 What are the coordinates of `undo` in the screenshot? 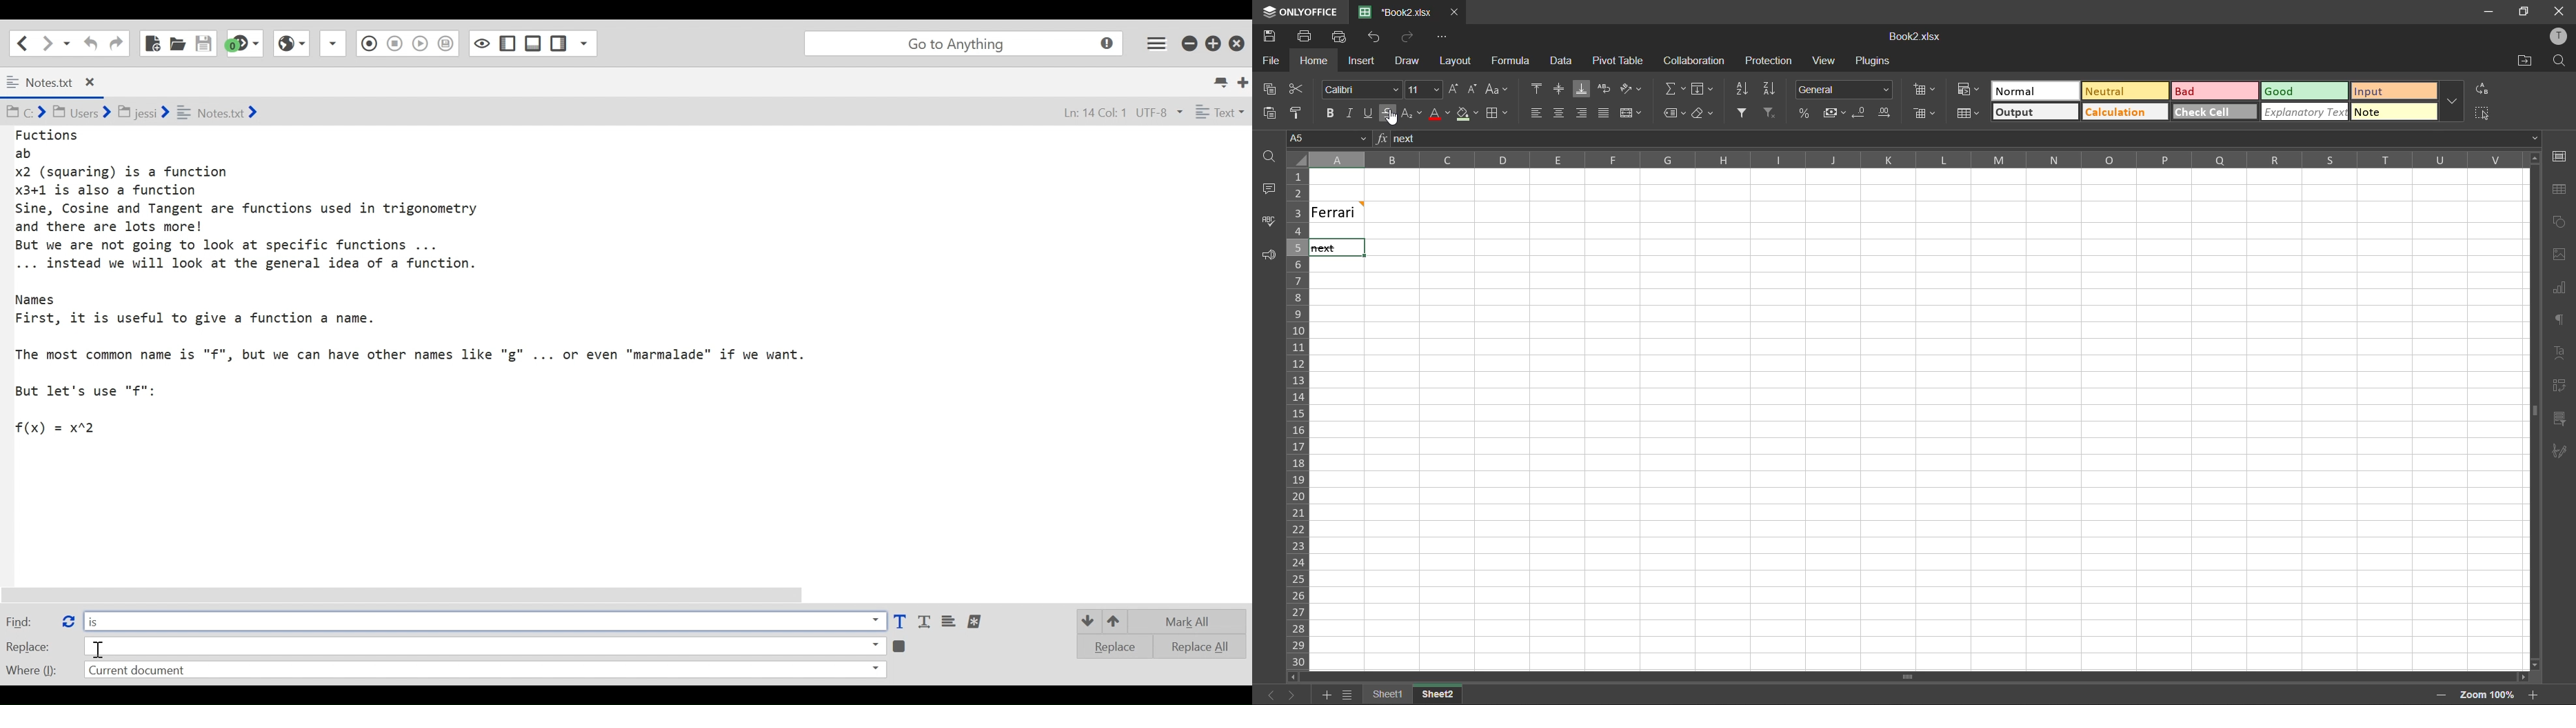 It's located at (1376, 38).